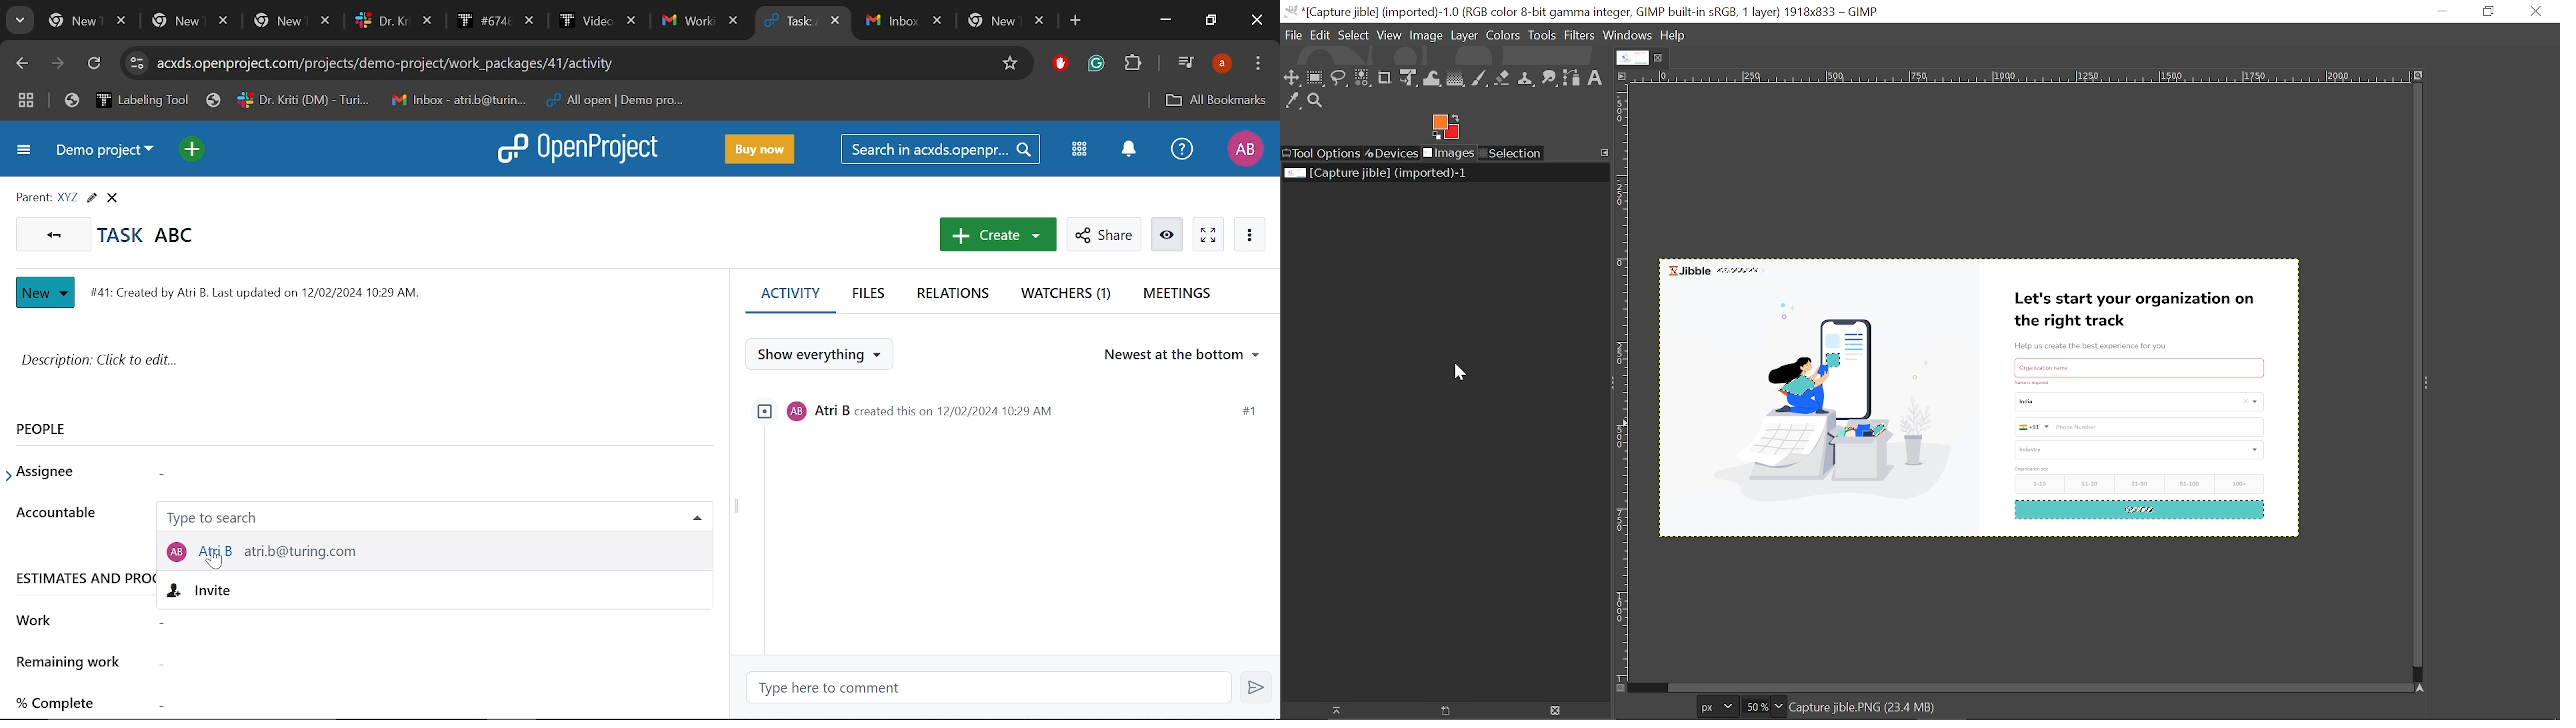 This screenshot has width=2576, height=728. I want to click on Activate zen mode, so click(1209, 234).